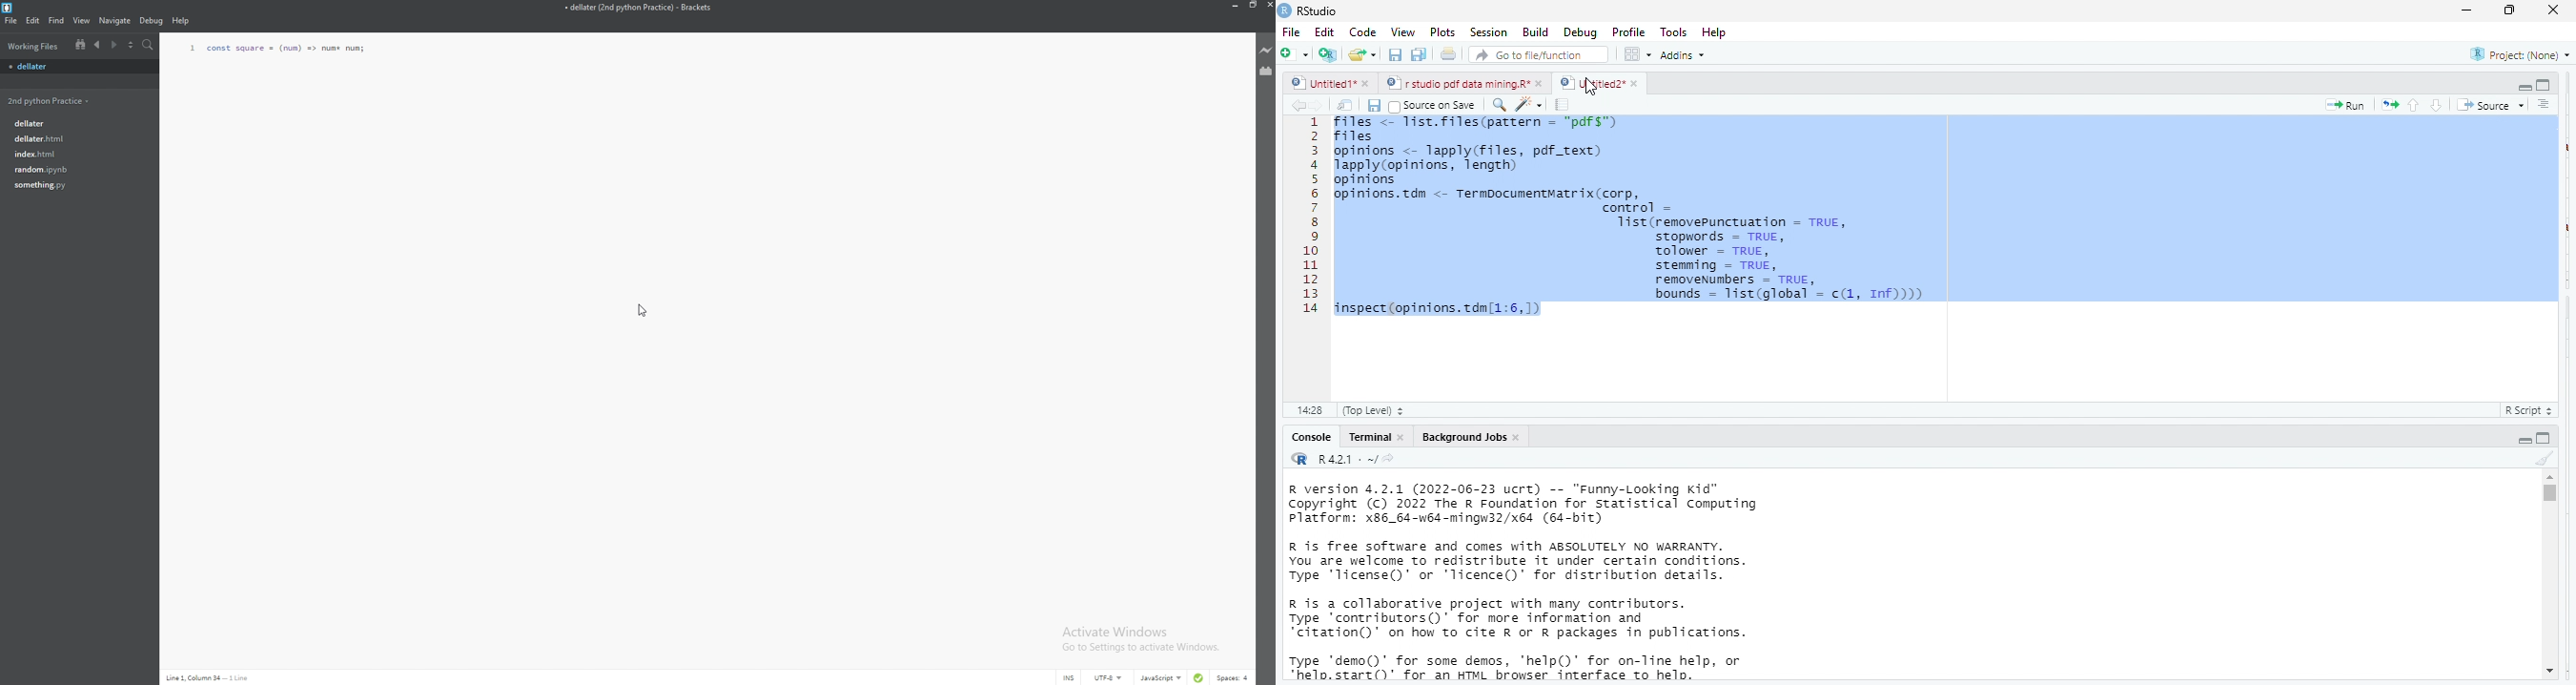 The height and width of the screenshot is (700, 2576). Describe the element at coordinates (1564, 105) in the screenshot. I see `compile report` at that location.